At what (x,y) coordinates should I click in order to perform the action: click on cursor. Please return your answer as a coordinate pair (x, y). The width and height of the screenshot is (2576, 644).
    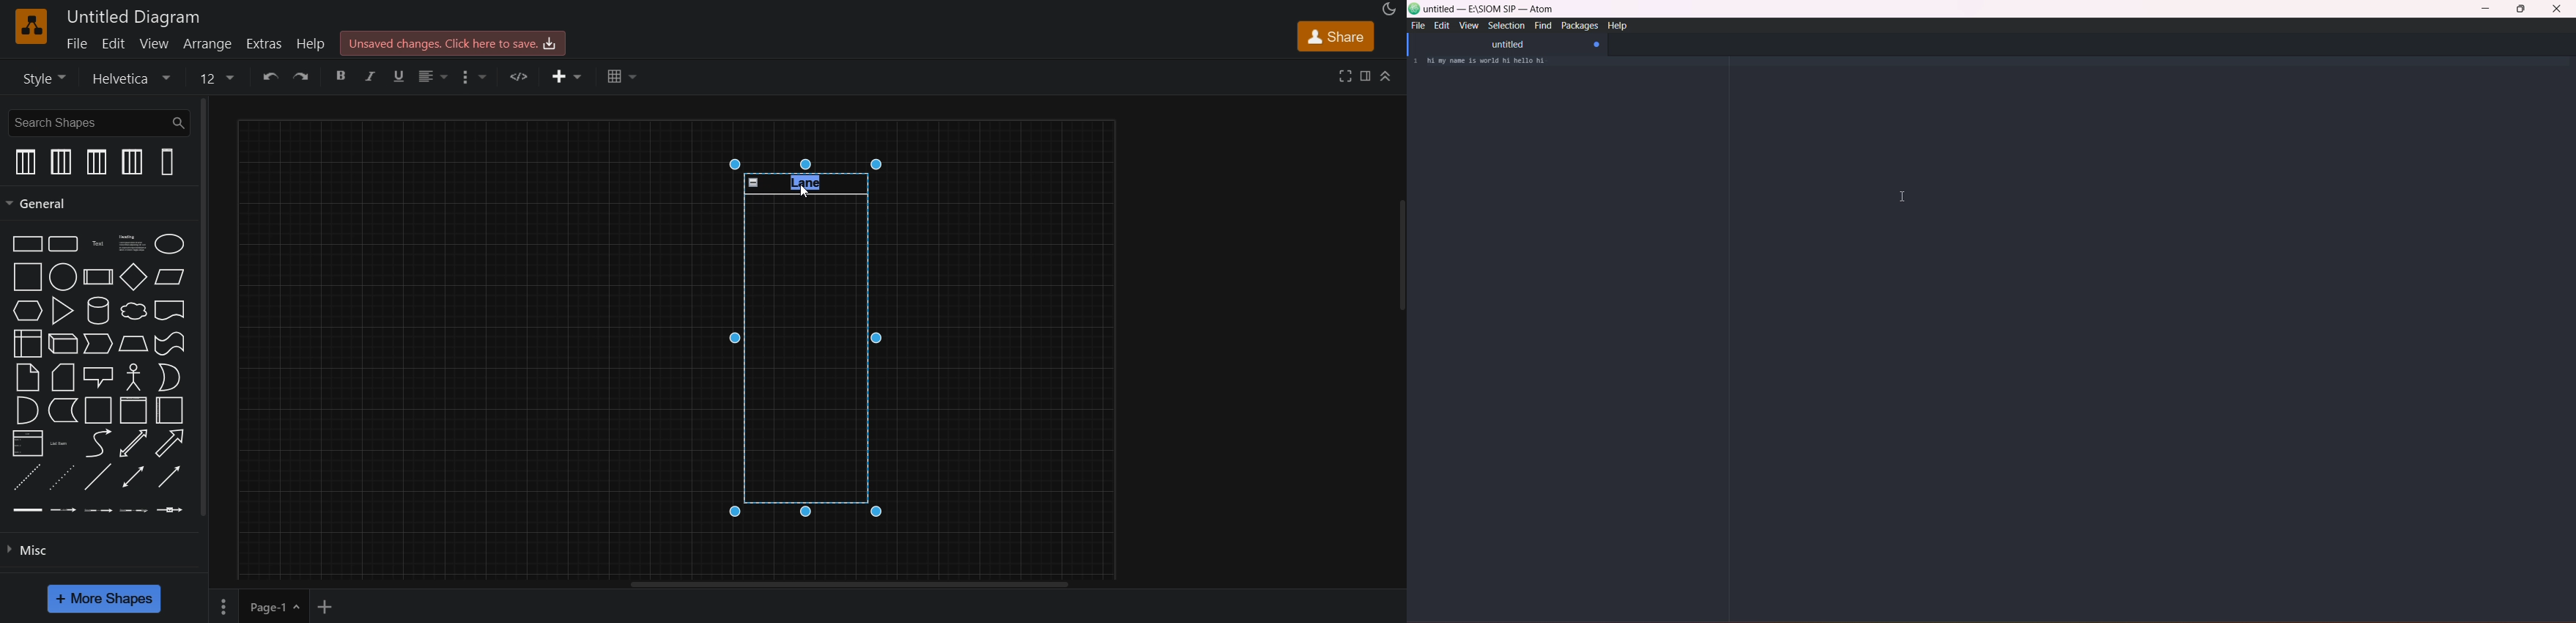
    Looking at the image, I should click on (809, 192).